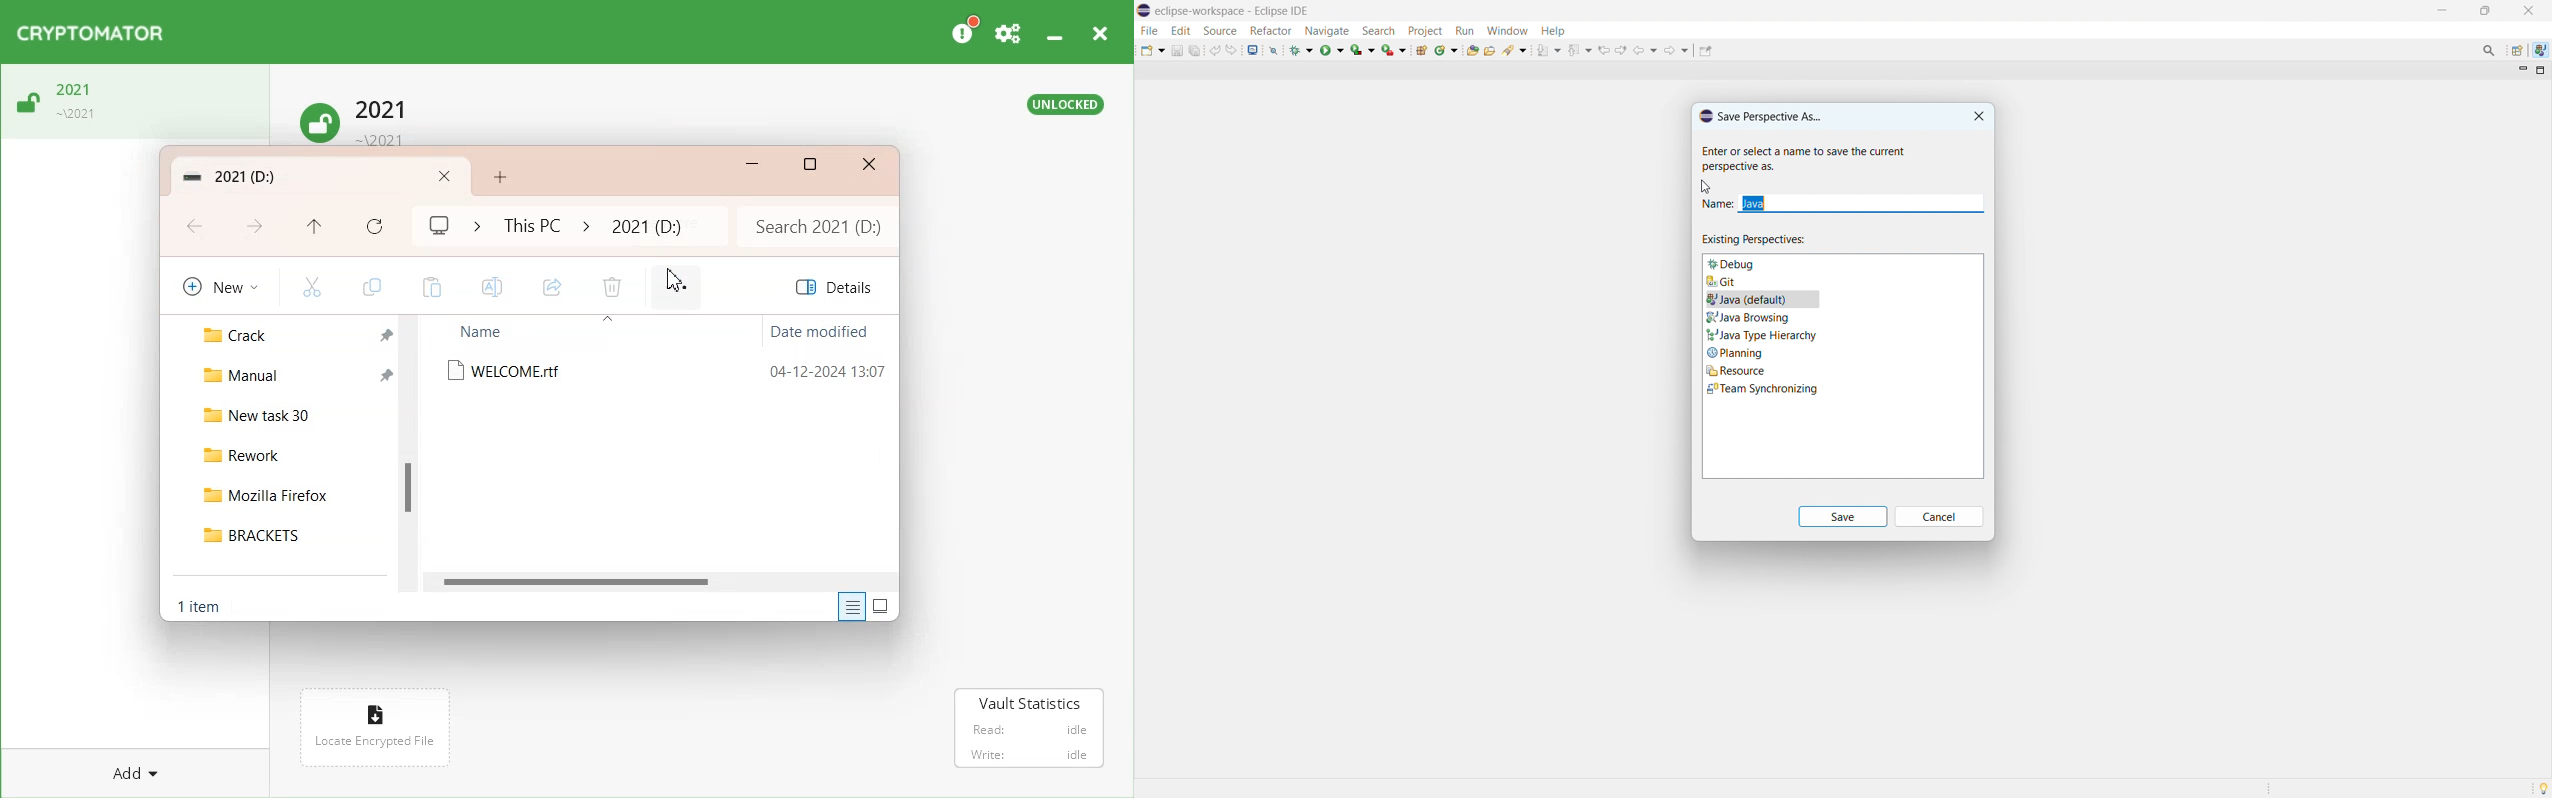 The image size is (2576, 812). What do you see at coordinates (2528, 11) in the screenshot?
I see `close` at bounding box center [2528, 11].